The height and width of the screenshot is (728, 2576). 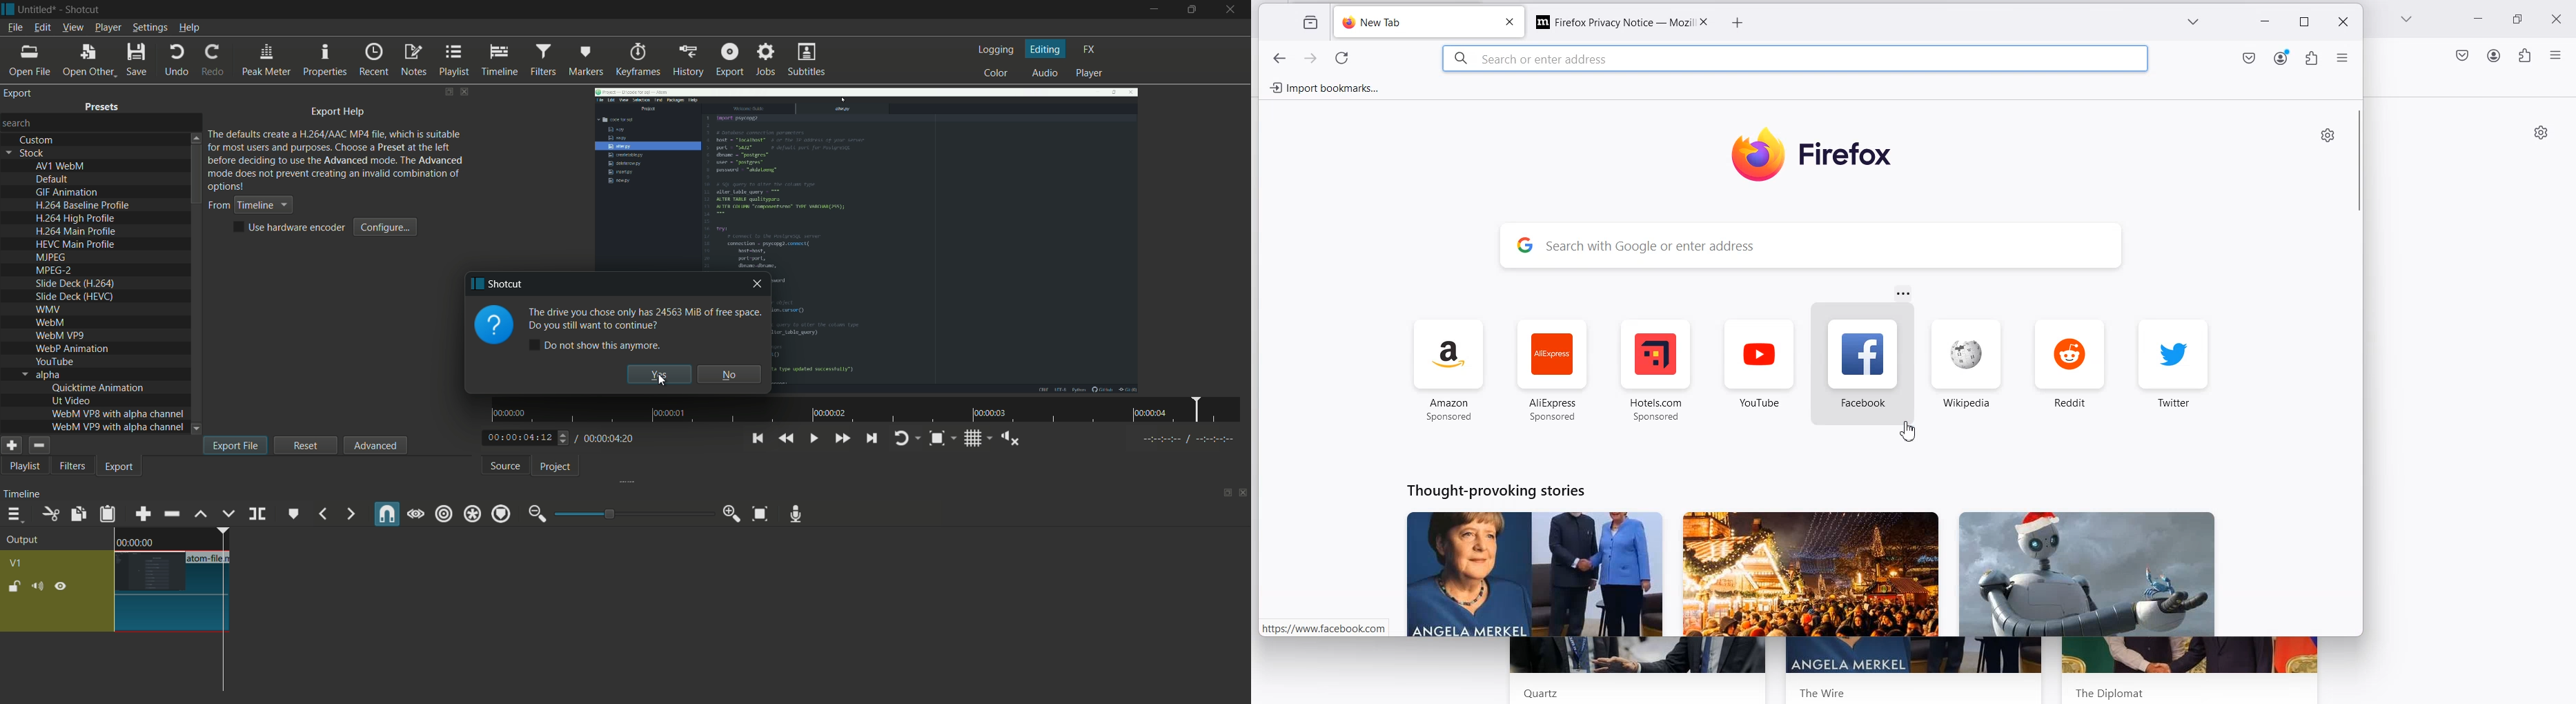 What do you see at coordinates (337, 159) in the screenshot?
I see `text` at bounding box center [337, 159].